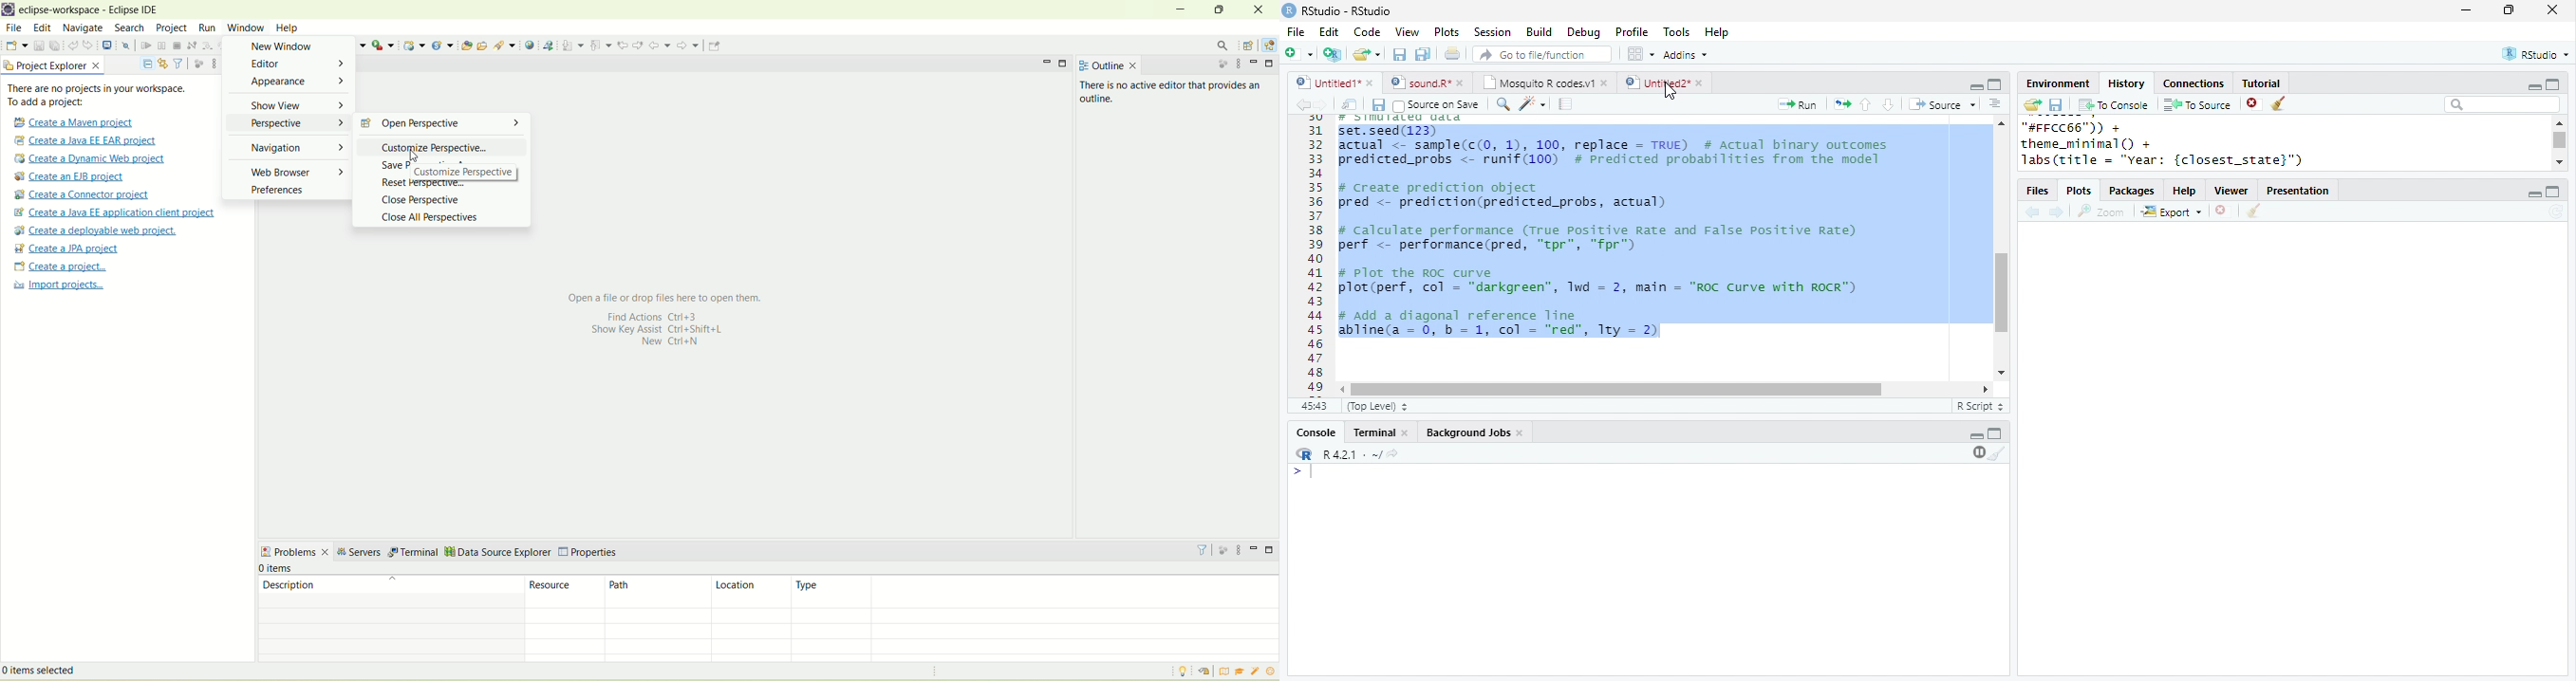 Image resolution: width=2576 pixels, height=700 pixels. I want to click on View, so click(1407, 32).